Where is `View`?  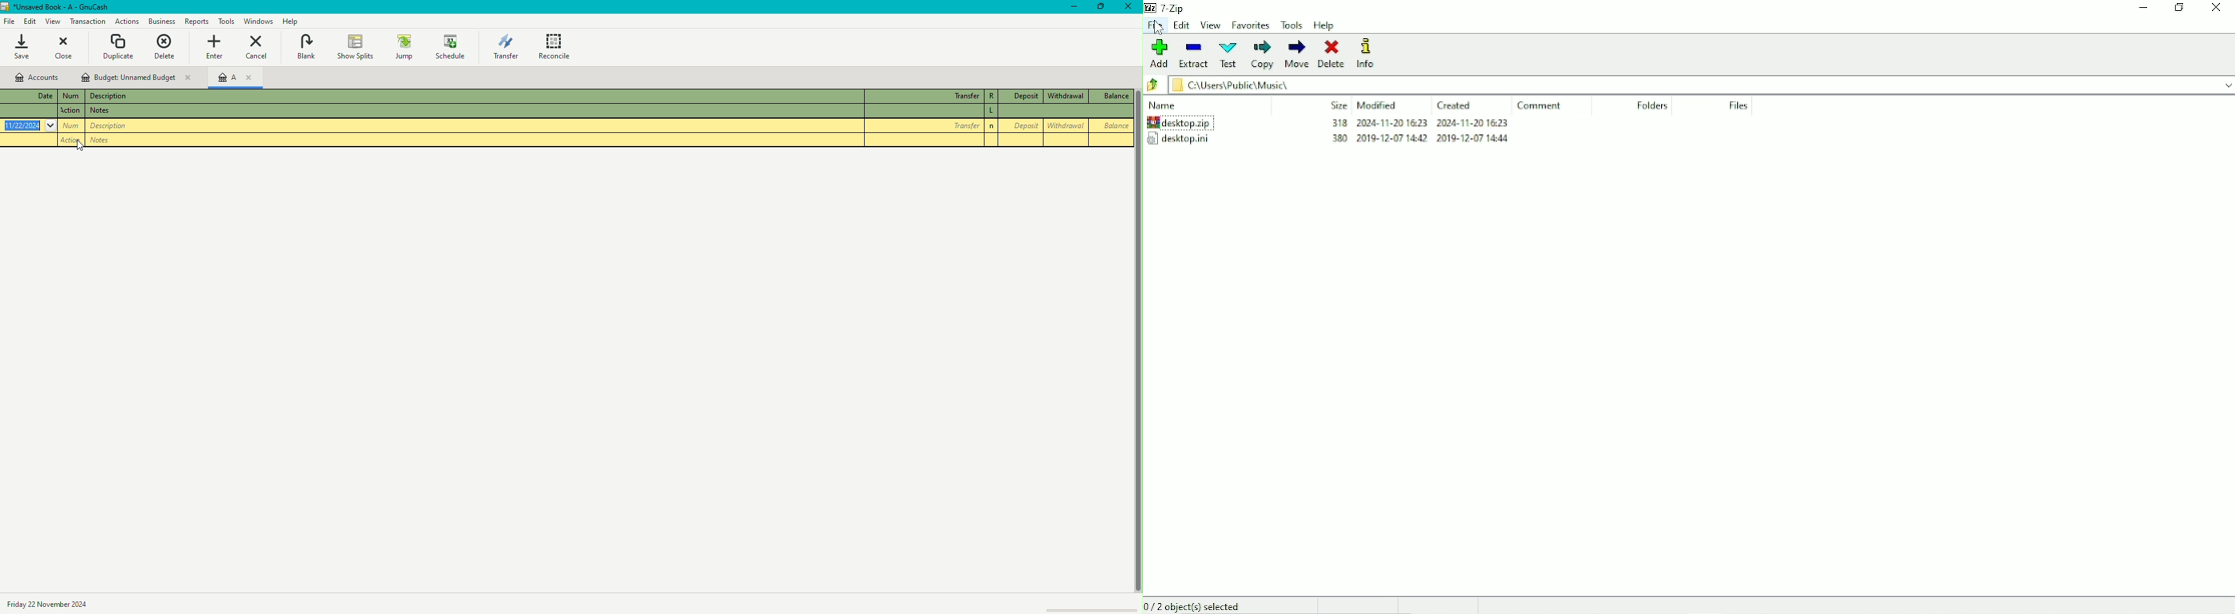 View is located at coordinates (51, 21).